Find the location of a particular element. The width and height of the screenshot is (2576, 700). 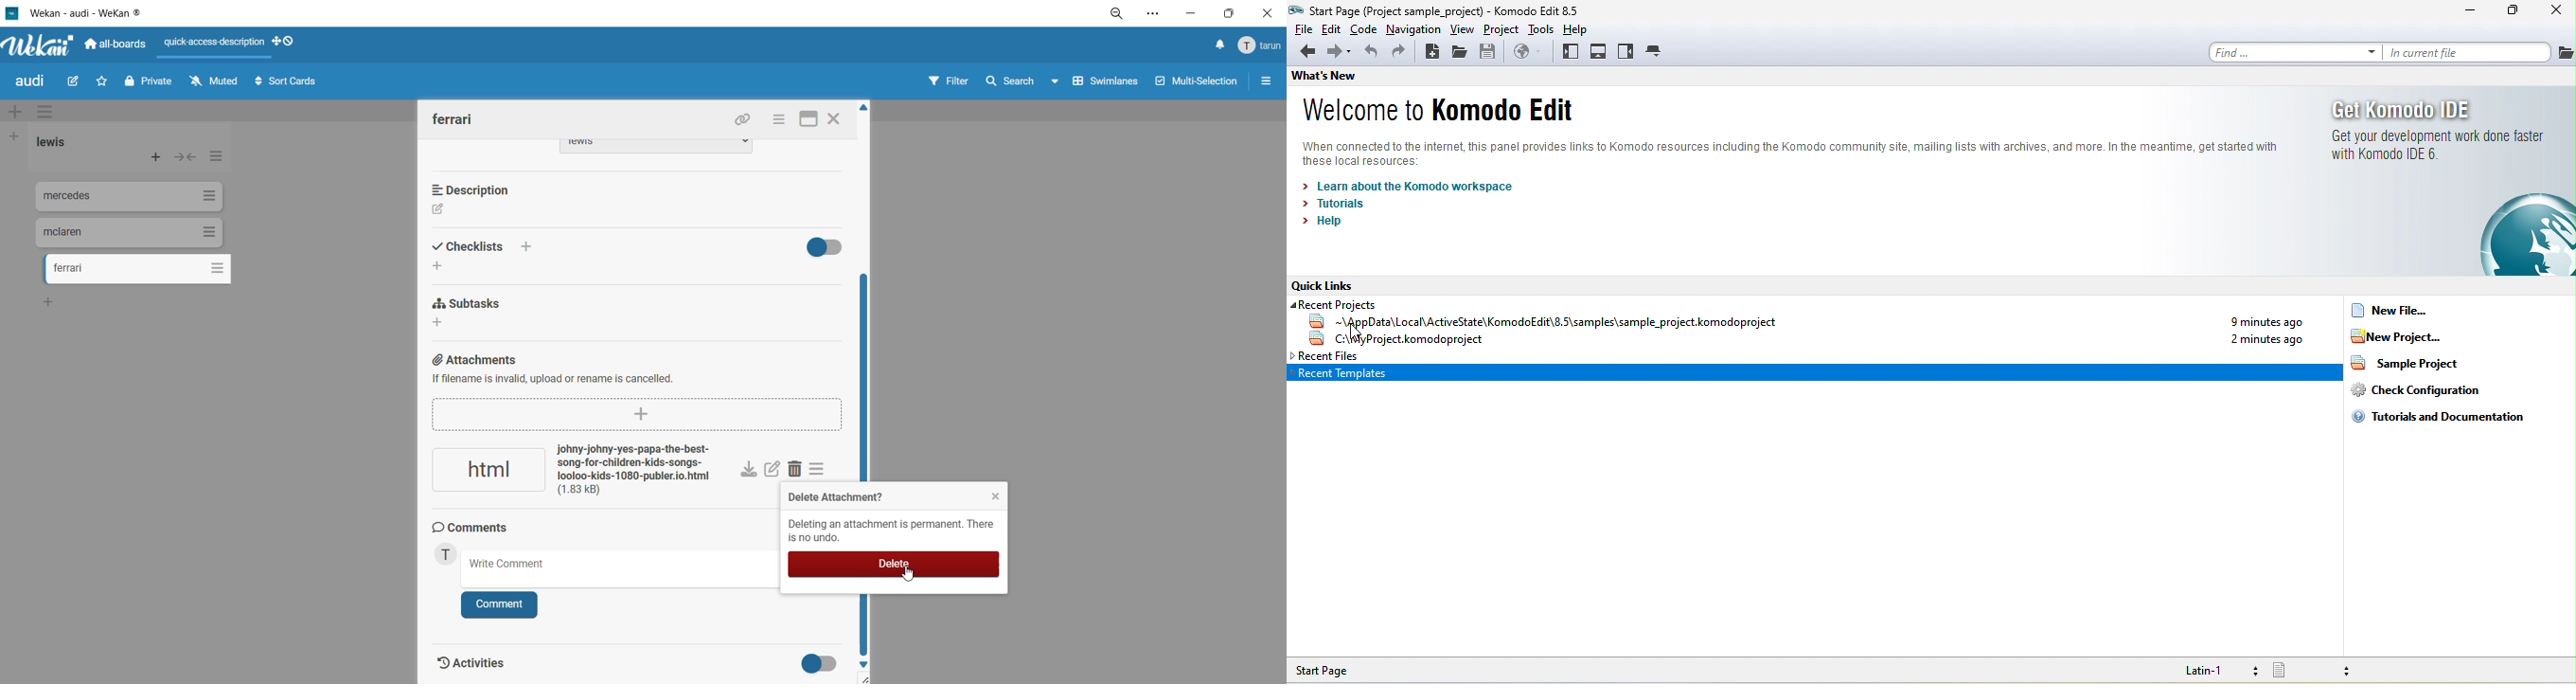

maximize is located at coordinates (1226, 15).